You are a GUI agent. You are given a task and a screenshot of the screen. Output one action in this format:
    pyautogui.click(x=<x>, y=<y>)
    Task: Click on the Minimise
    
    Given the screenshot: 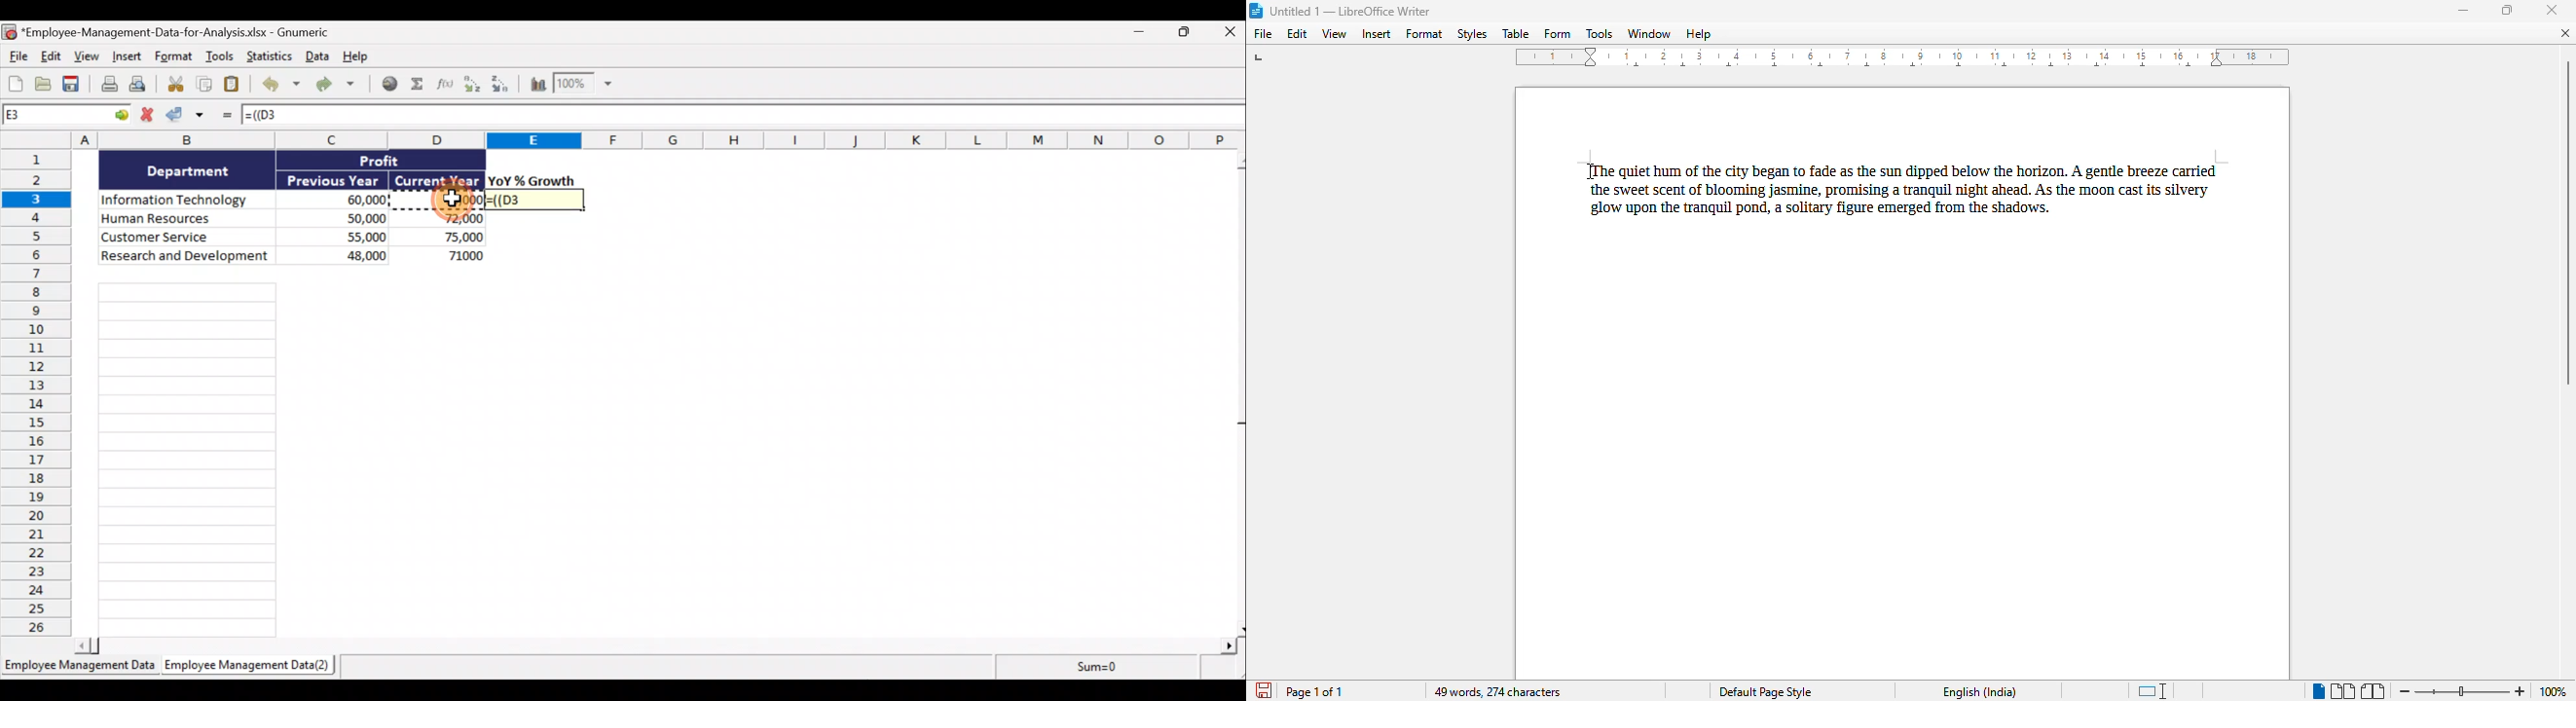 What is the action you would take?
    pyautogui.click(x=1136, y=34)
    